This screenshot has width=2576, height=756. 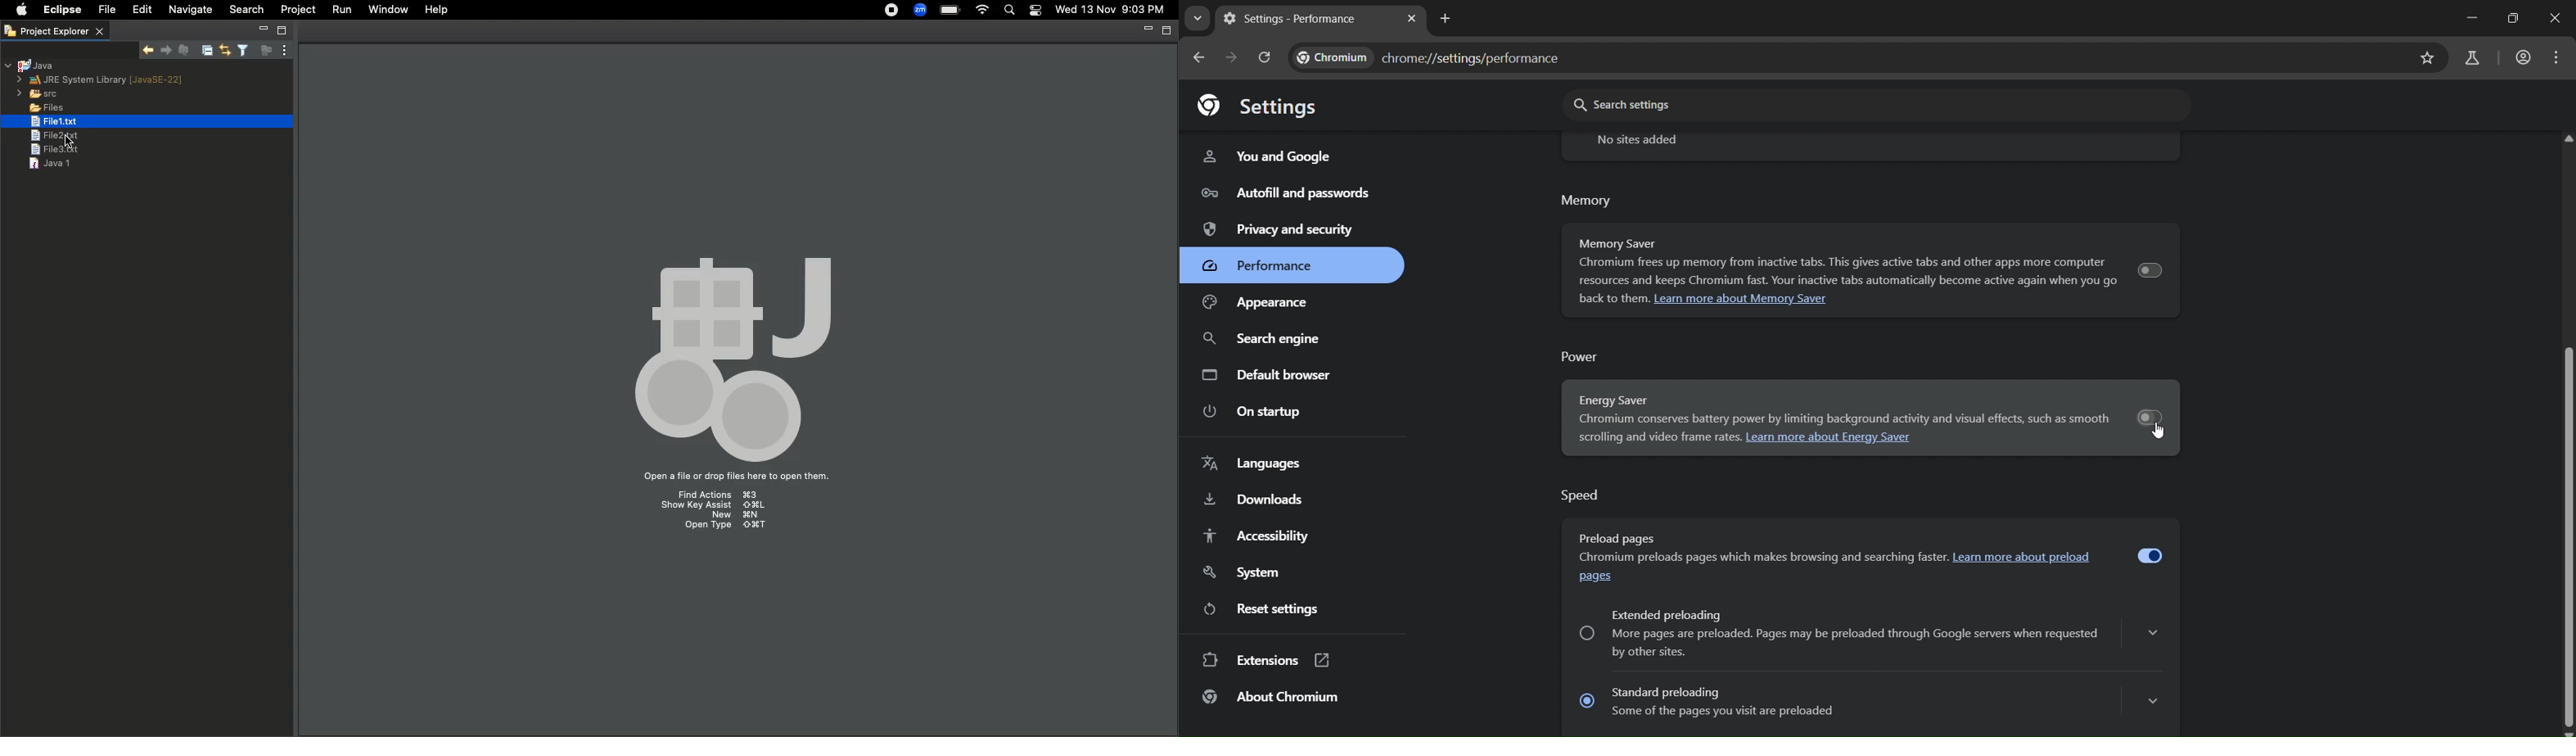 I want to click on you and google, so click(x=1268, y=159).